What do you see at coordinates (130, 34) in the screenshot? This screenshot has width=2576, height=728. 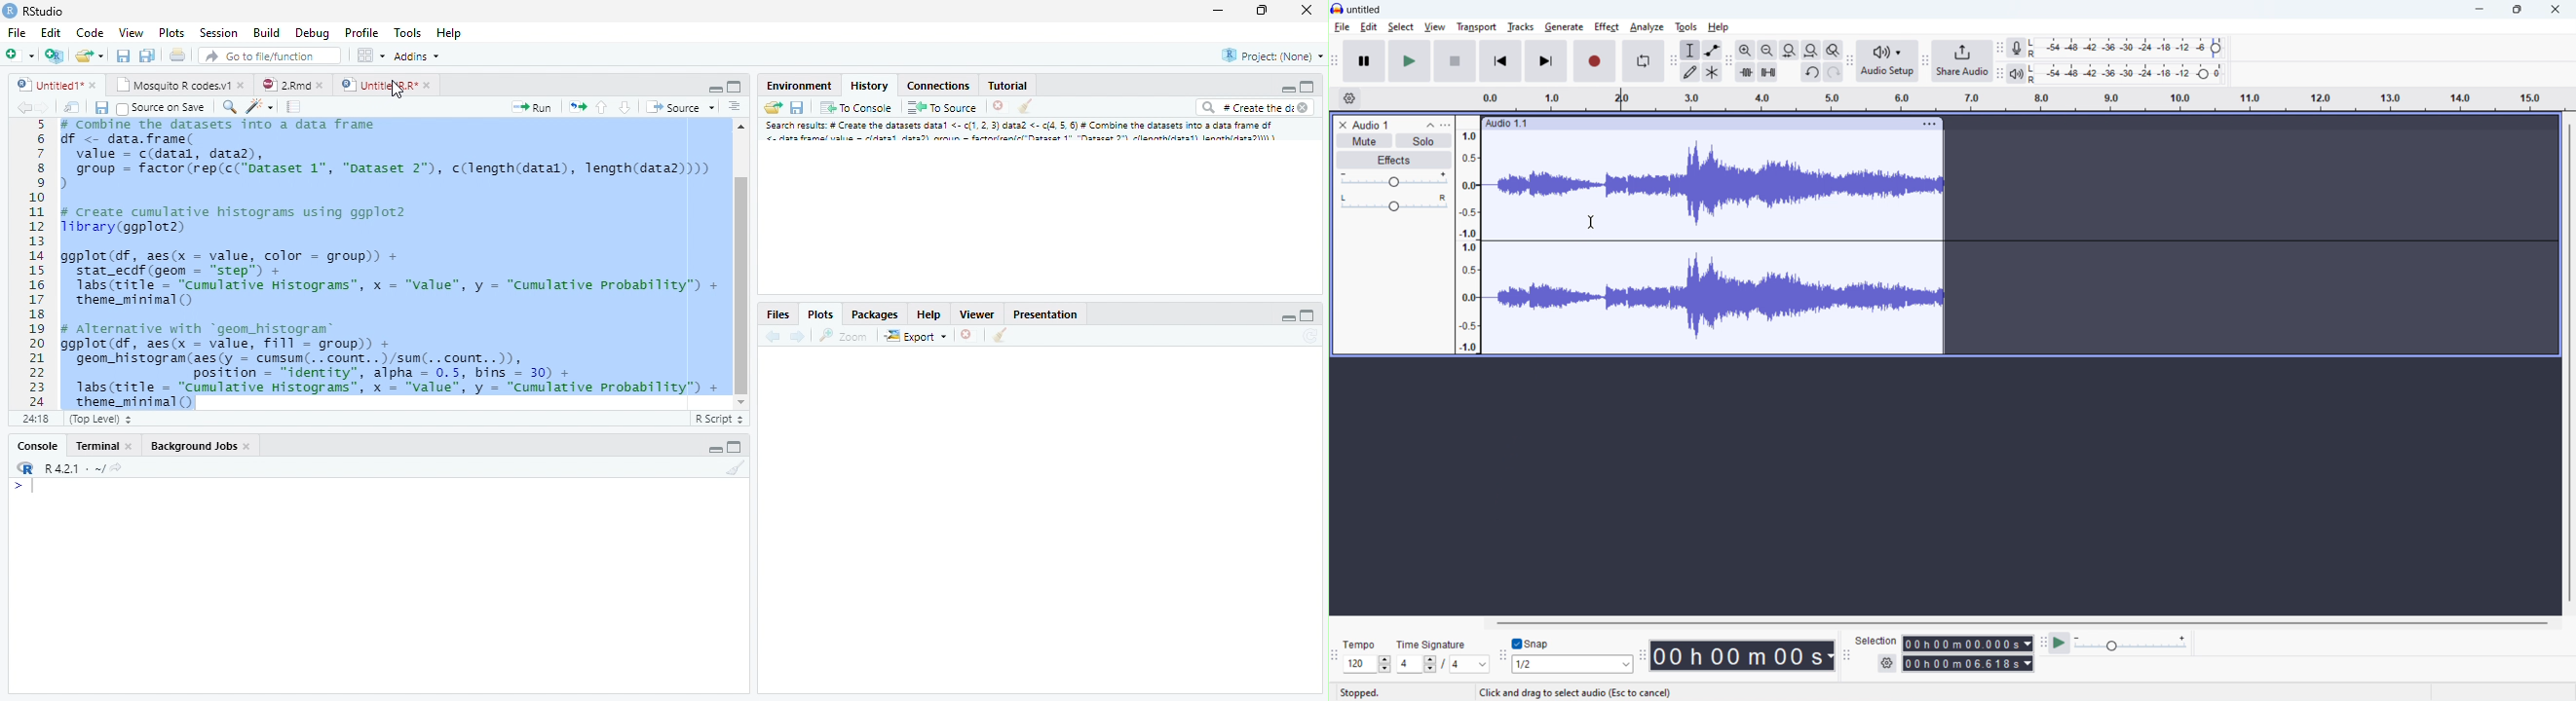 I see `View` at bounding box center [130, 34].